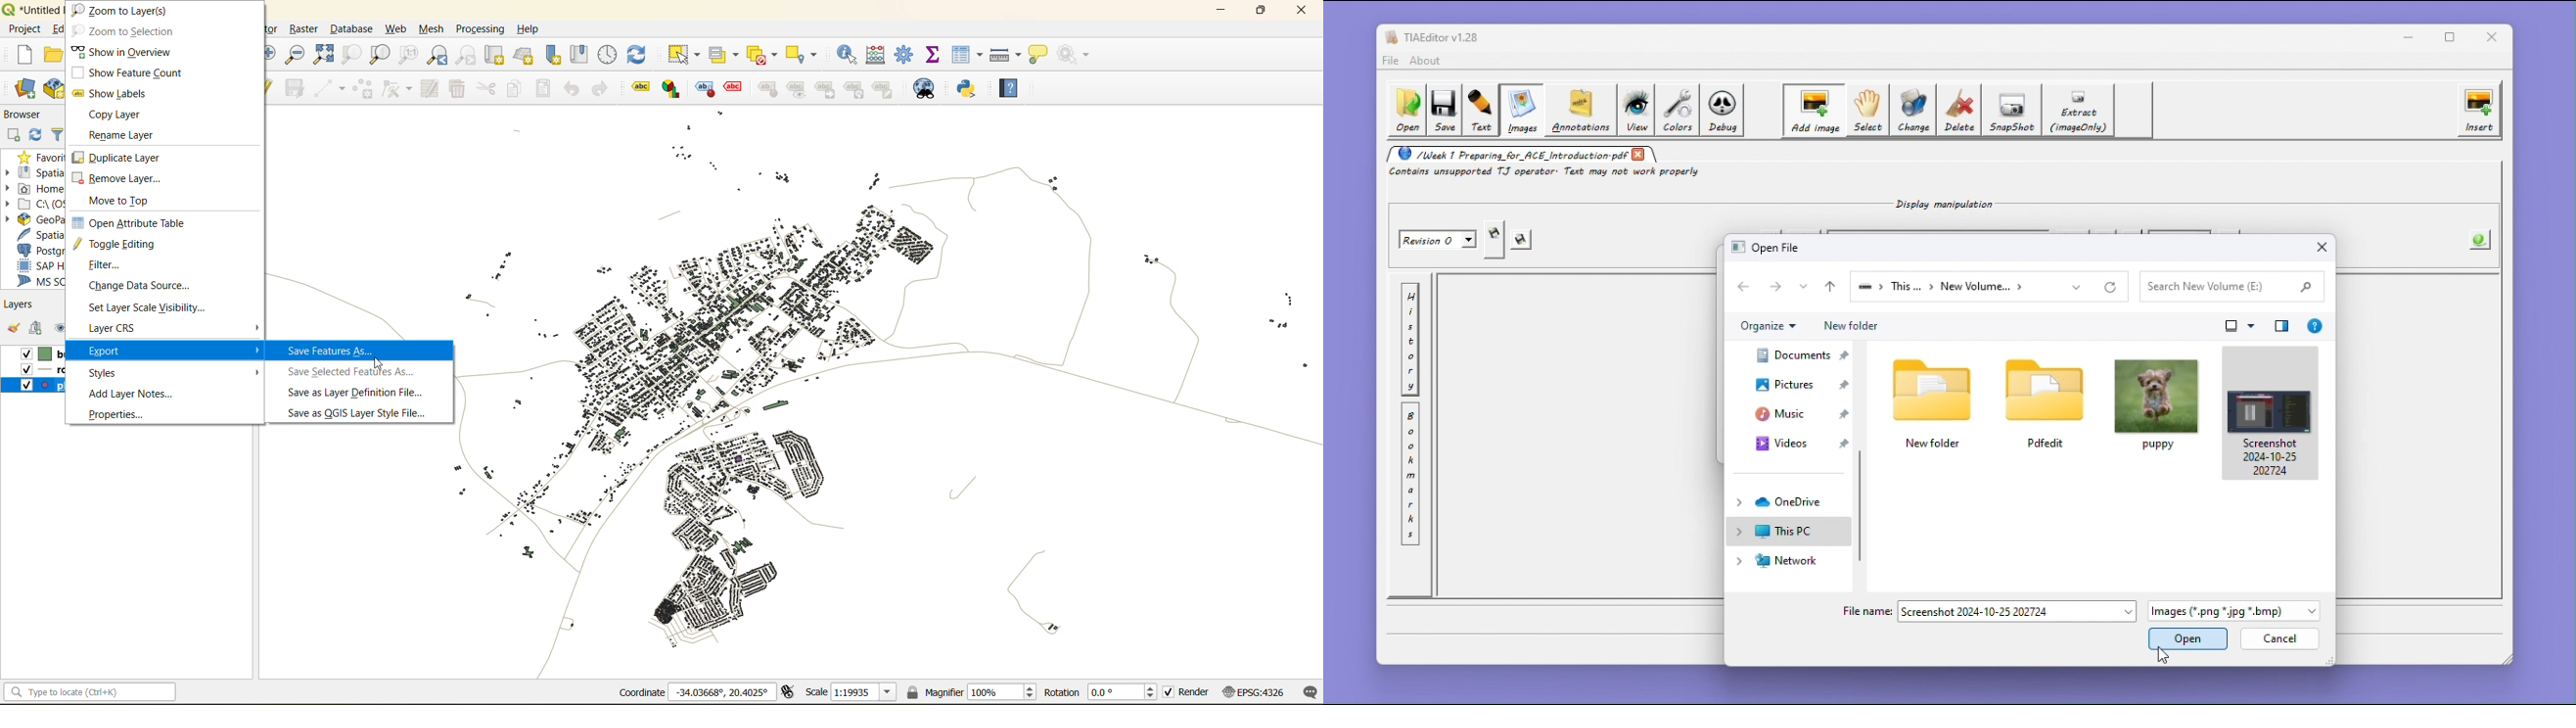 This screenshot has height=728, width=2576. What do you see at coordinates (696, 692) in the screenshot?
I see `coordinates` at bounding box center [696, 692].